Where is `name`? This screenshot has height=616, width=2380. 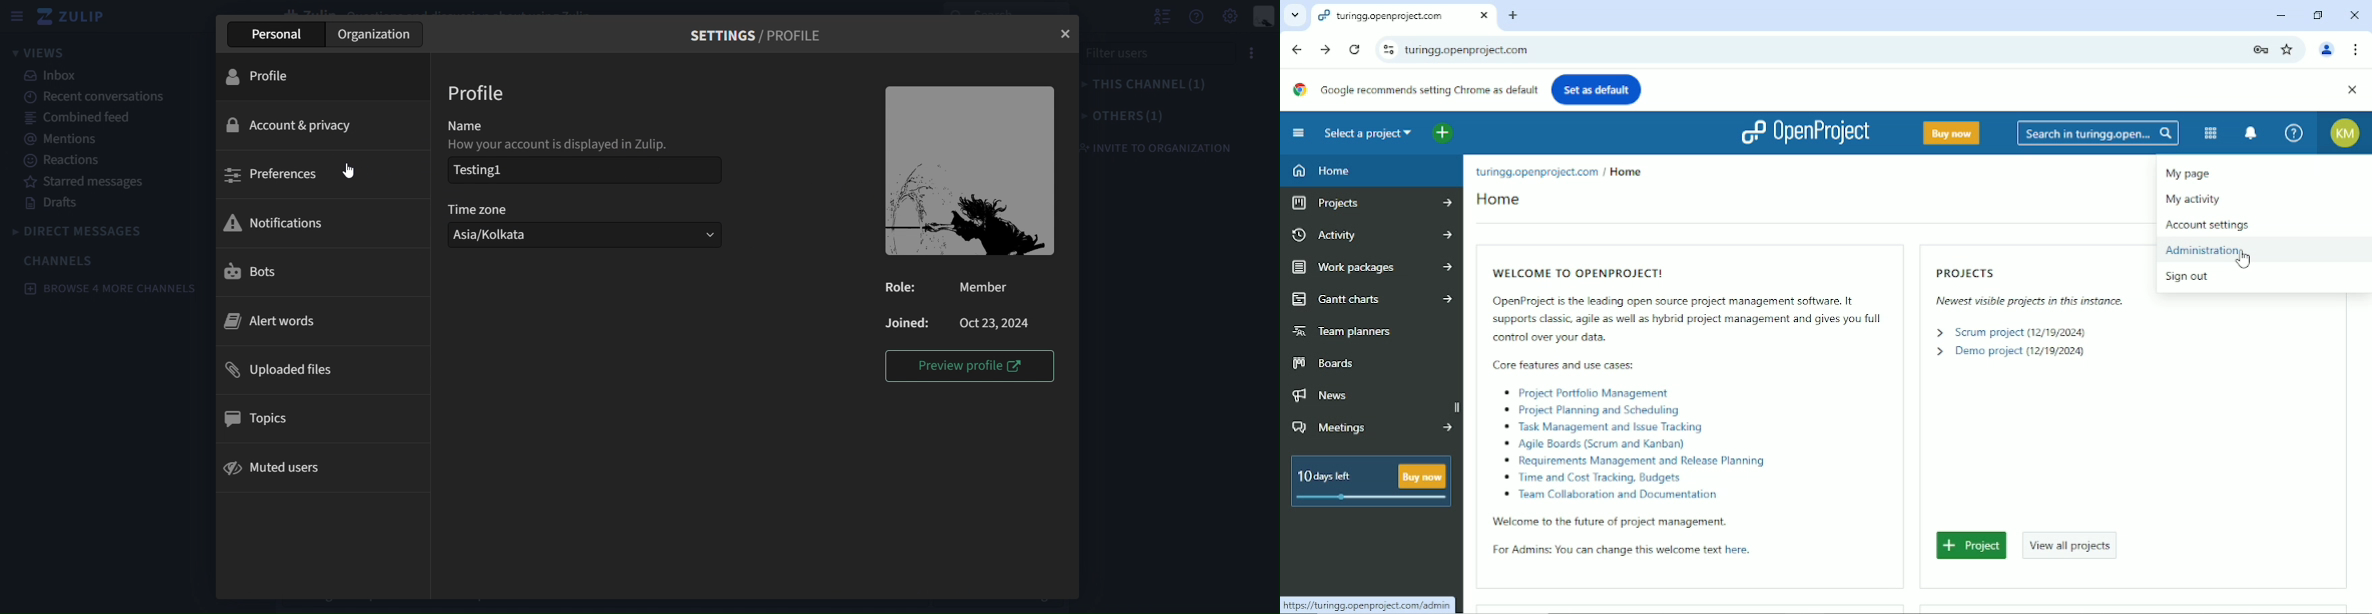
name is located at coordinates (500, 125).